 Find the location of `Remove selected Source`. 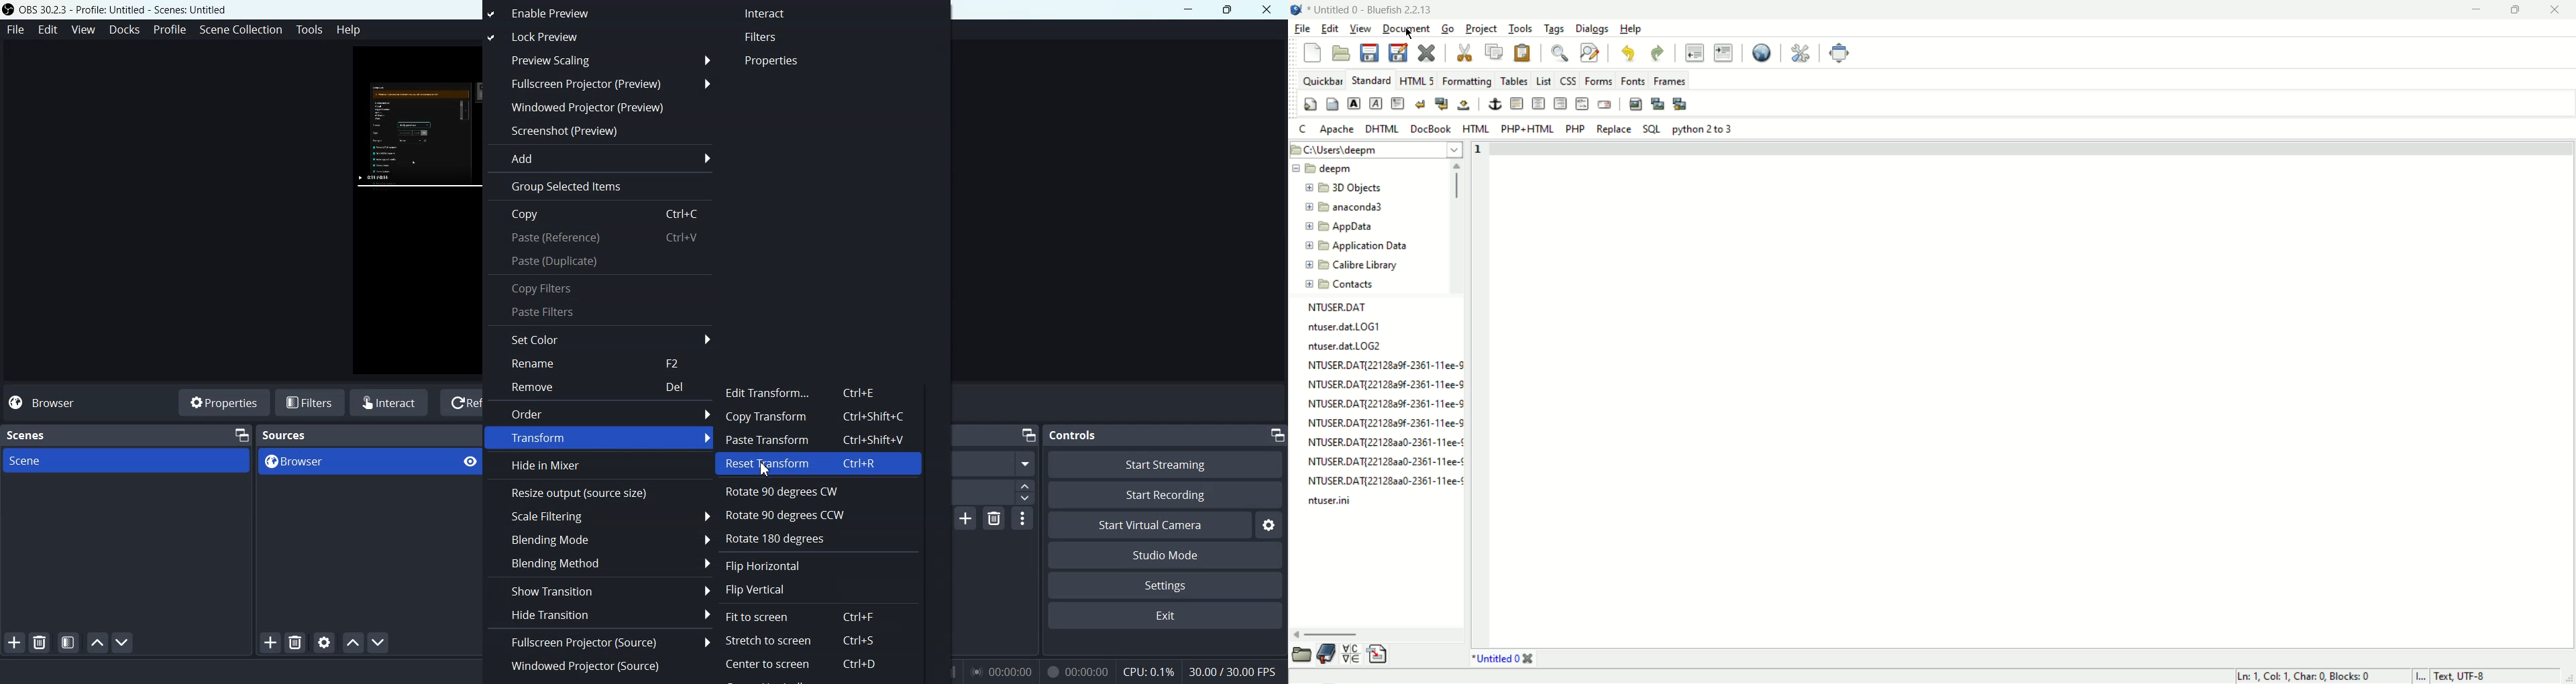

Remove selected Source is located at coordinates (295, 642).